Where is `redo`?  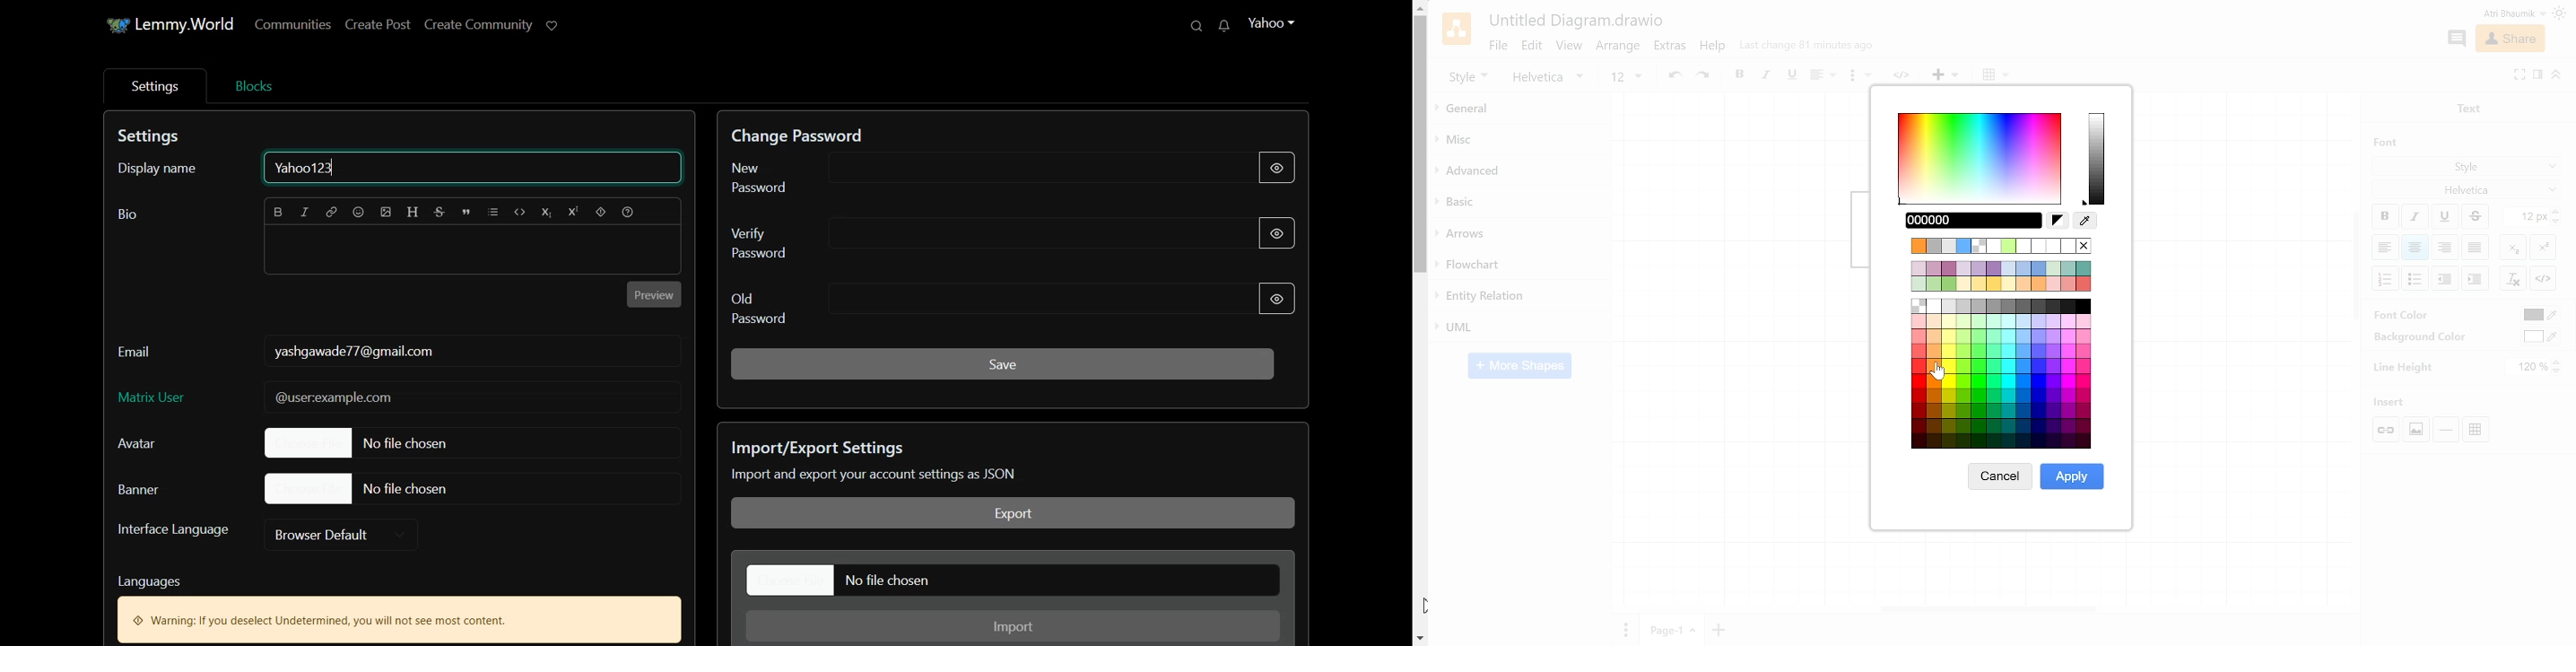 redo is located at coordinates (1705, 76).